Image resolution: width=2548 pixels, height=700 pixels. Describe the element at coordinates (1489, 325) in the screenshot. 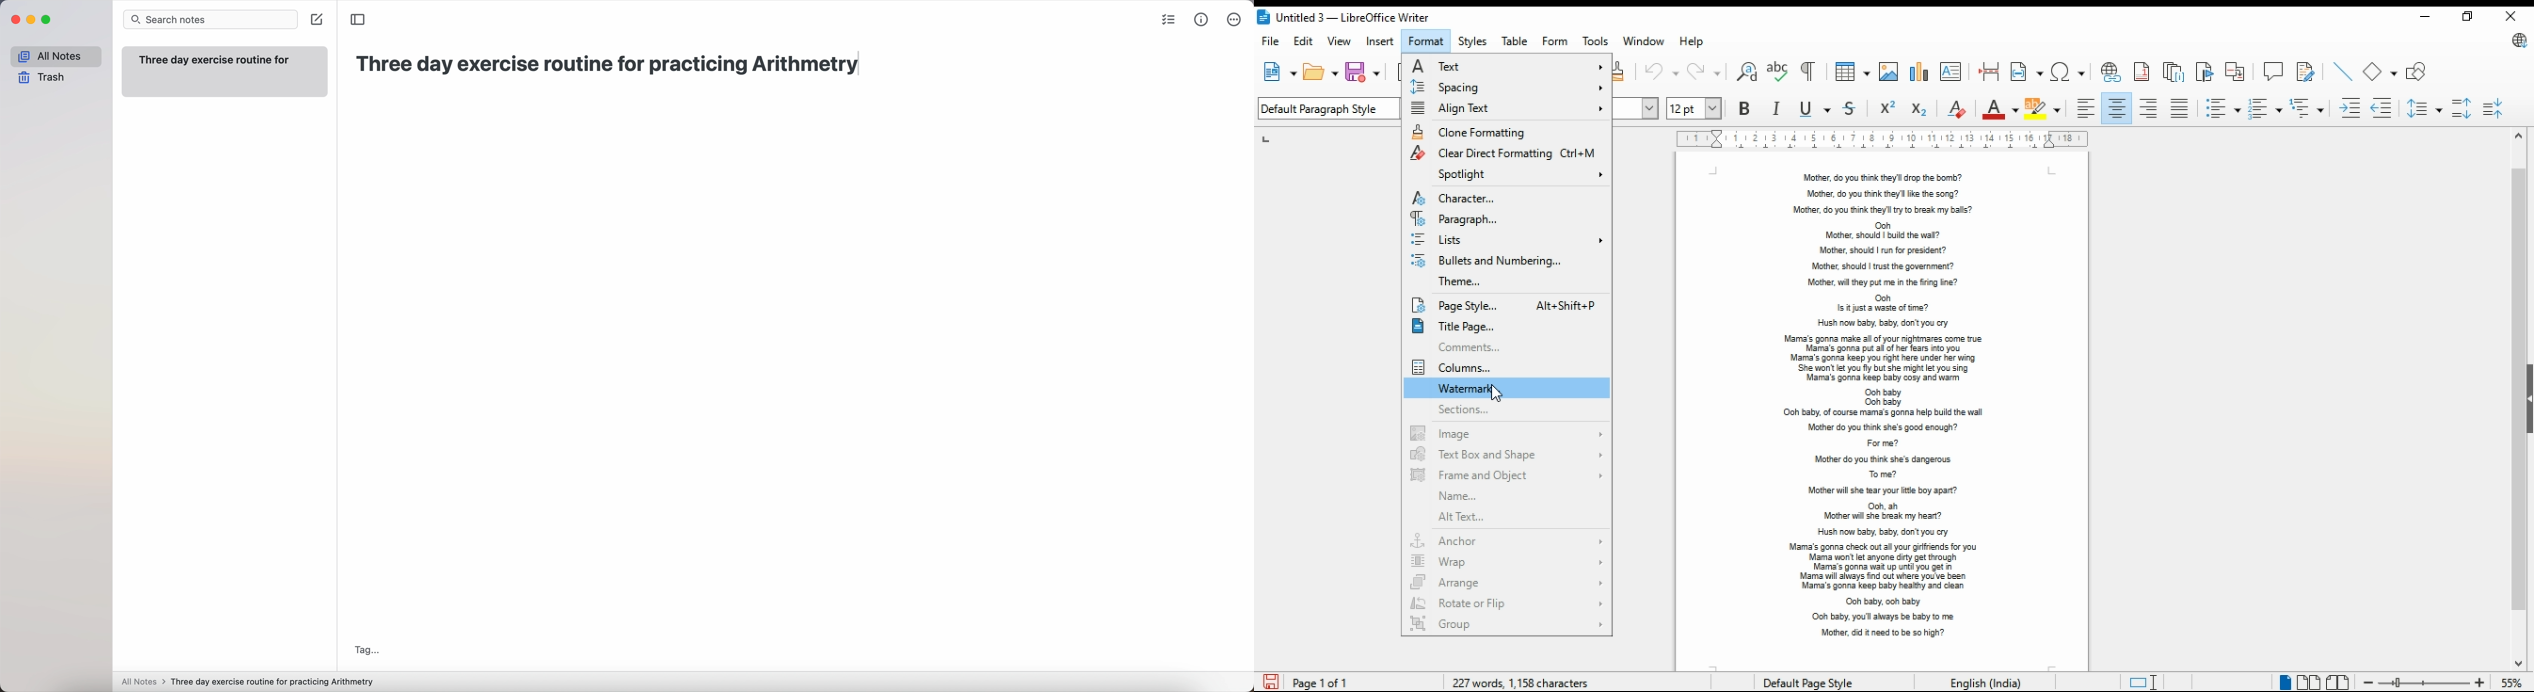

I see `title page` at that location.